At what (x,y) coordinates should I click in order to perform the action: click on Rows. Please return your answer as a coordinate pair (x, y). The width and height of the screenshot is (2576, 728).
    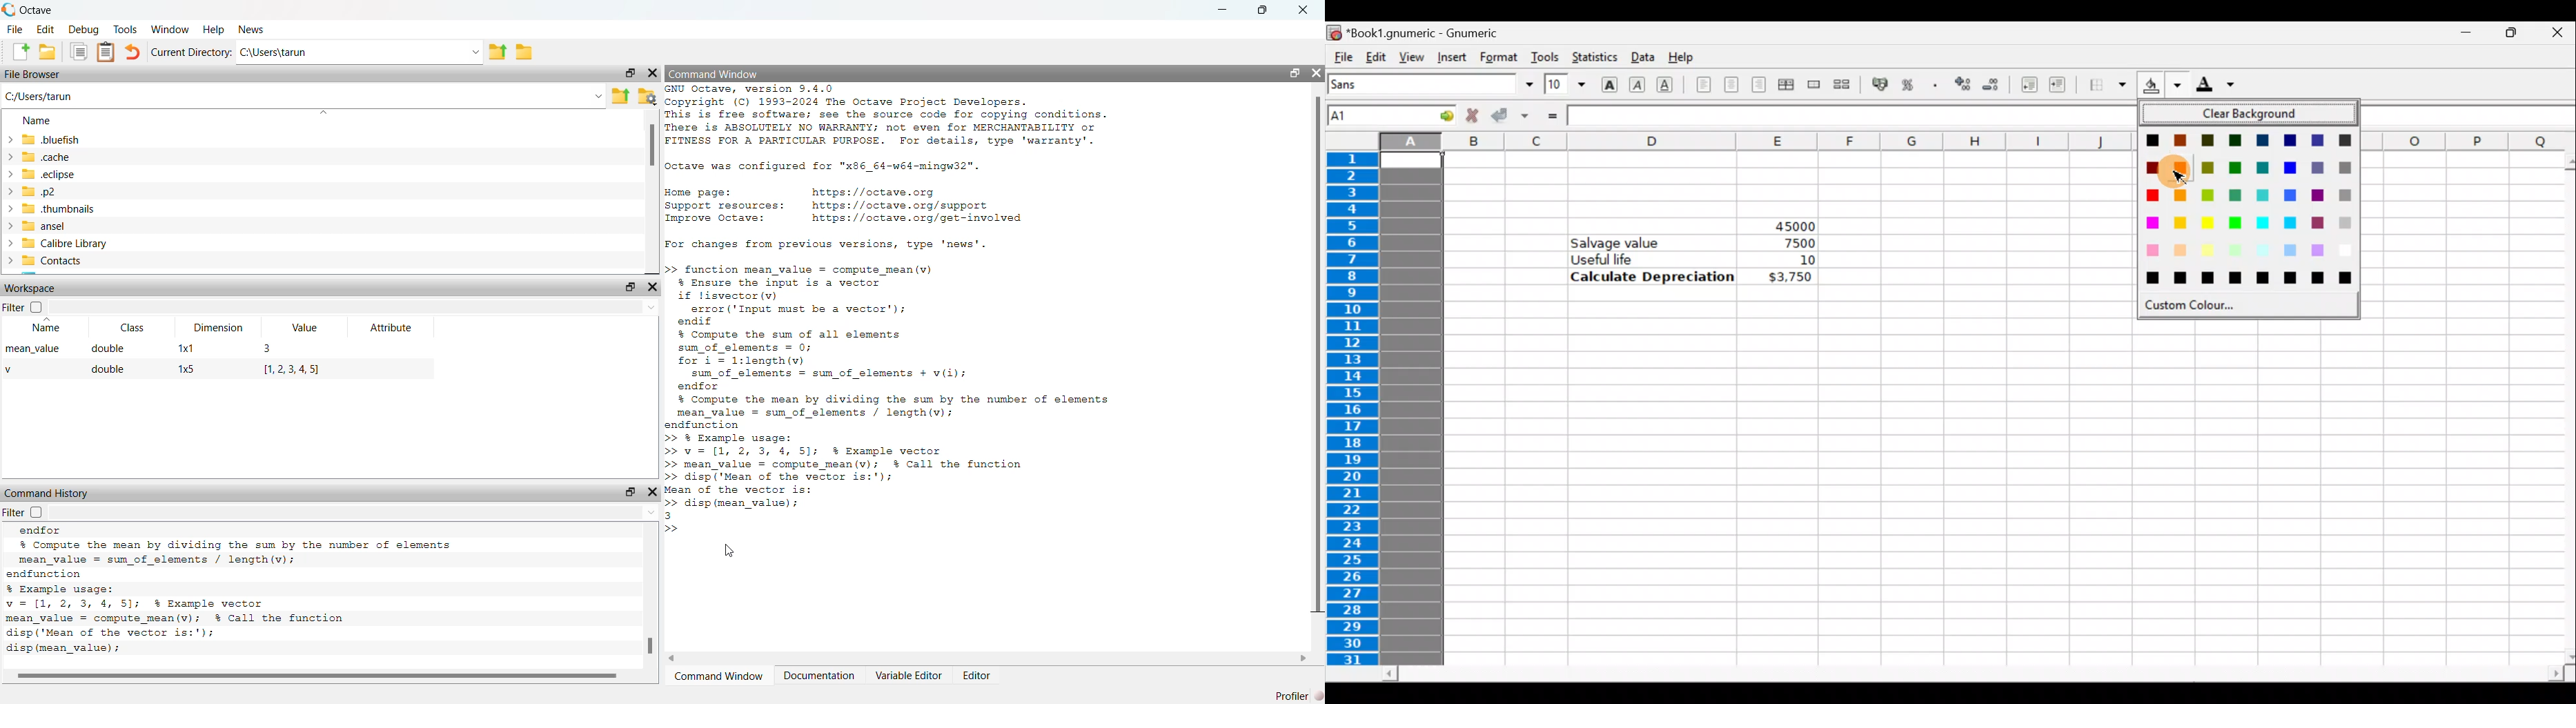
    Looking at the image, I should click on (1356, 410).